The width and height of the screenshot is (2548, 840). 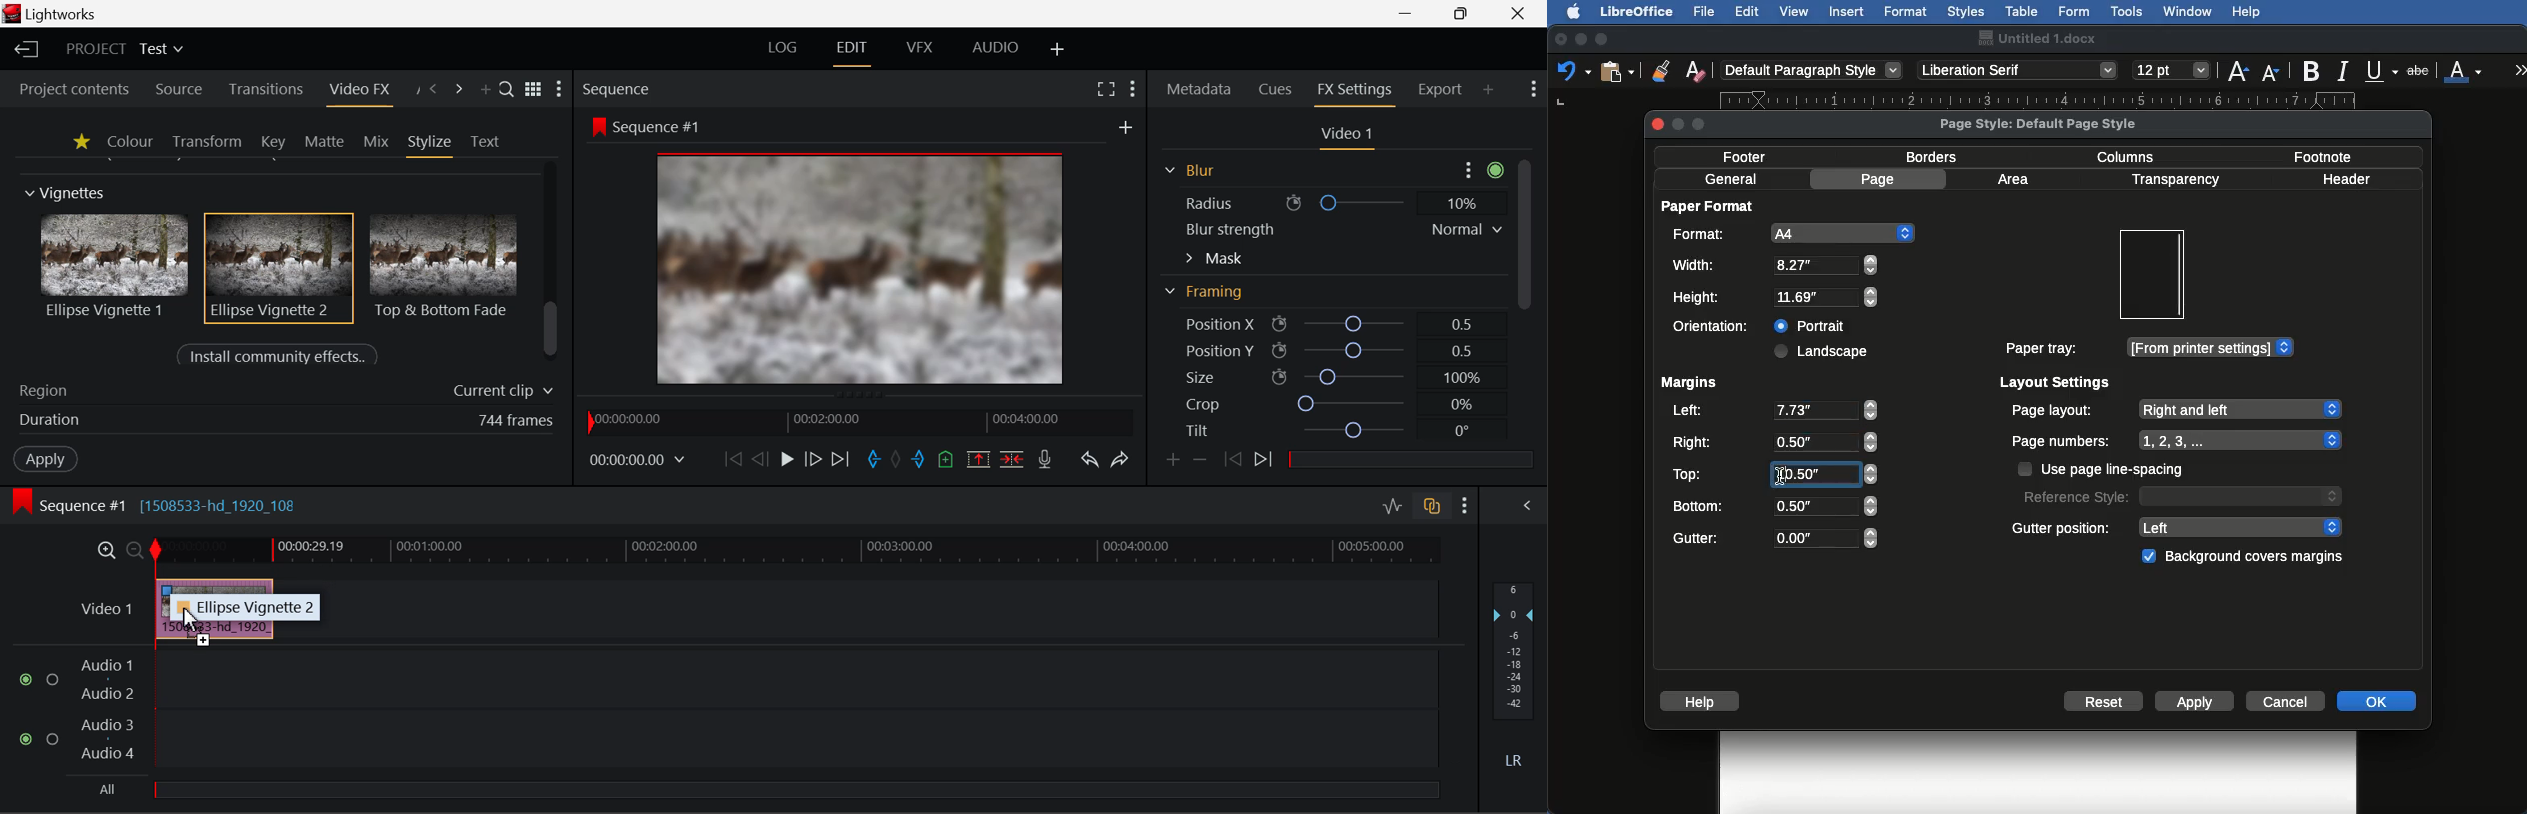 What do you see at coordinates (281, 357) in the screenshot?
I see `Install community effects` at bounding box center [281, 357].